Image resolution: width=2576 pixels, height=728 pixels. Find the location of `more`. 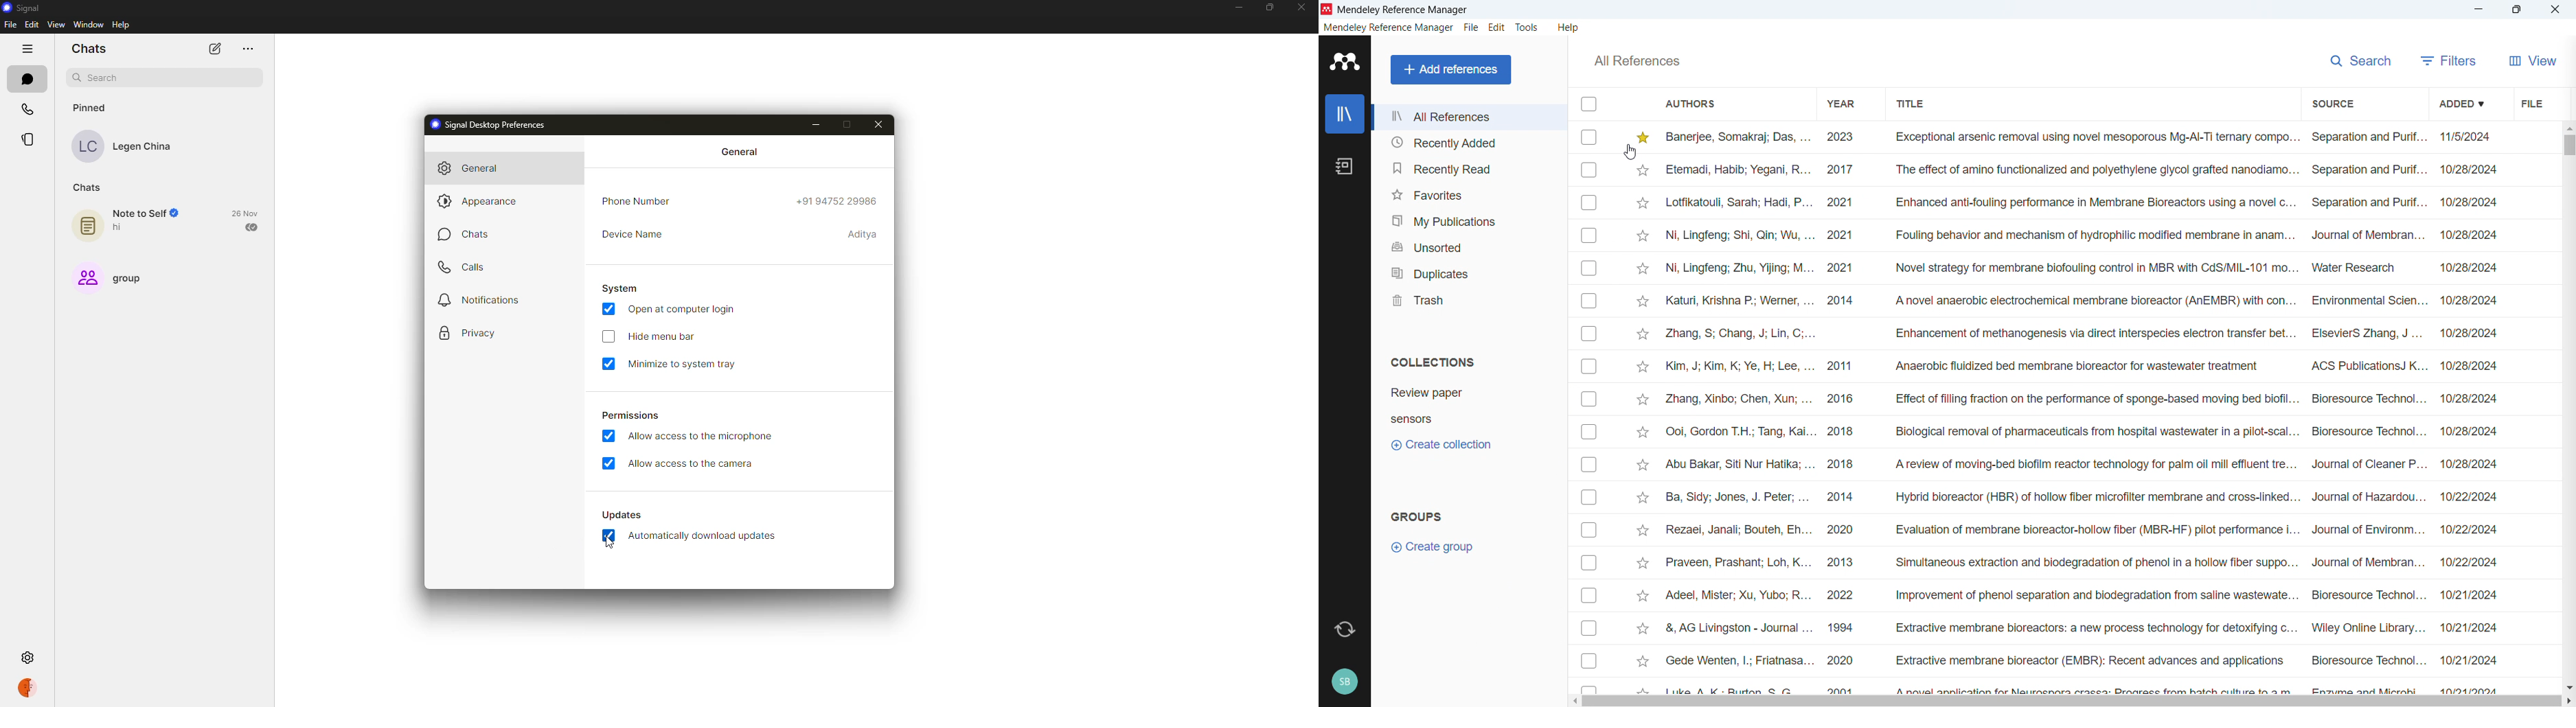

more is located at coordinates (247, 49).